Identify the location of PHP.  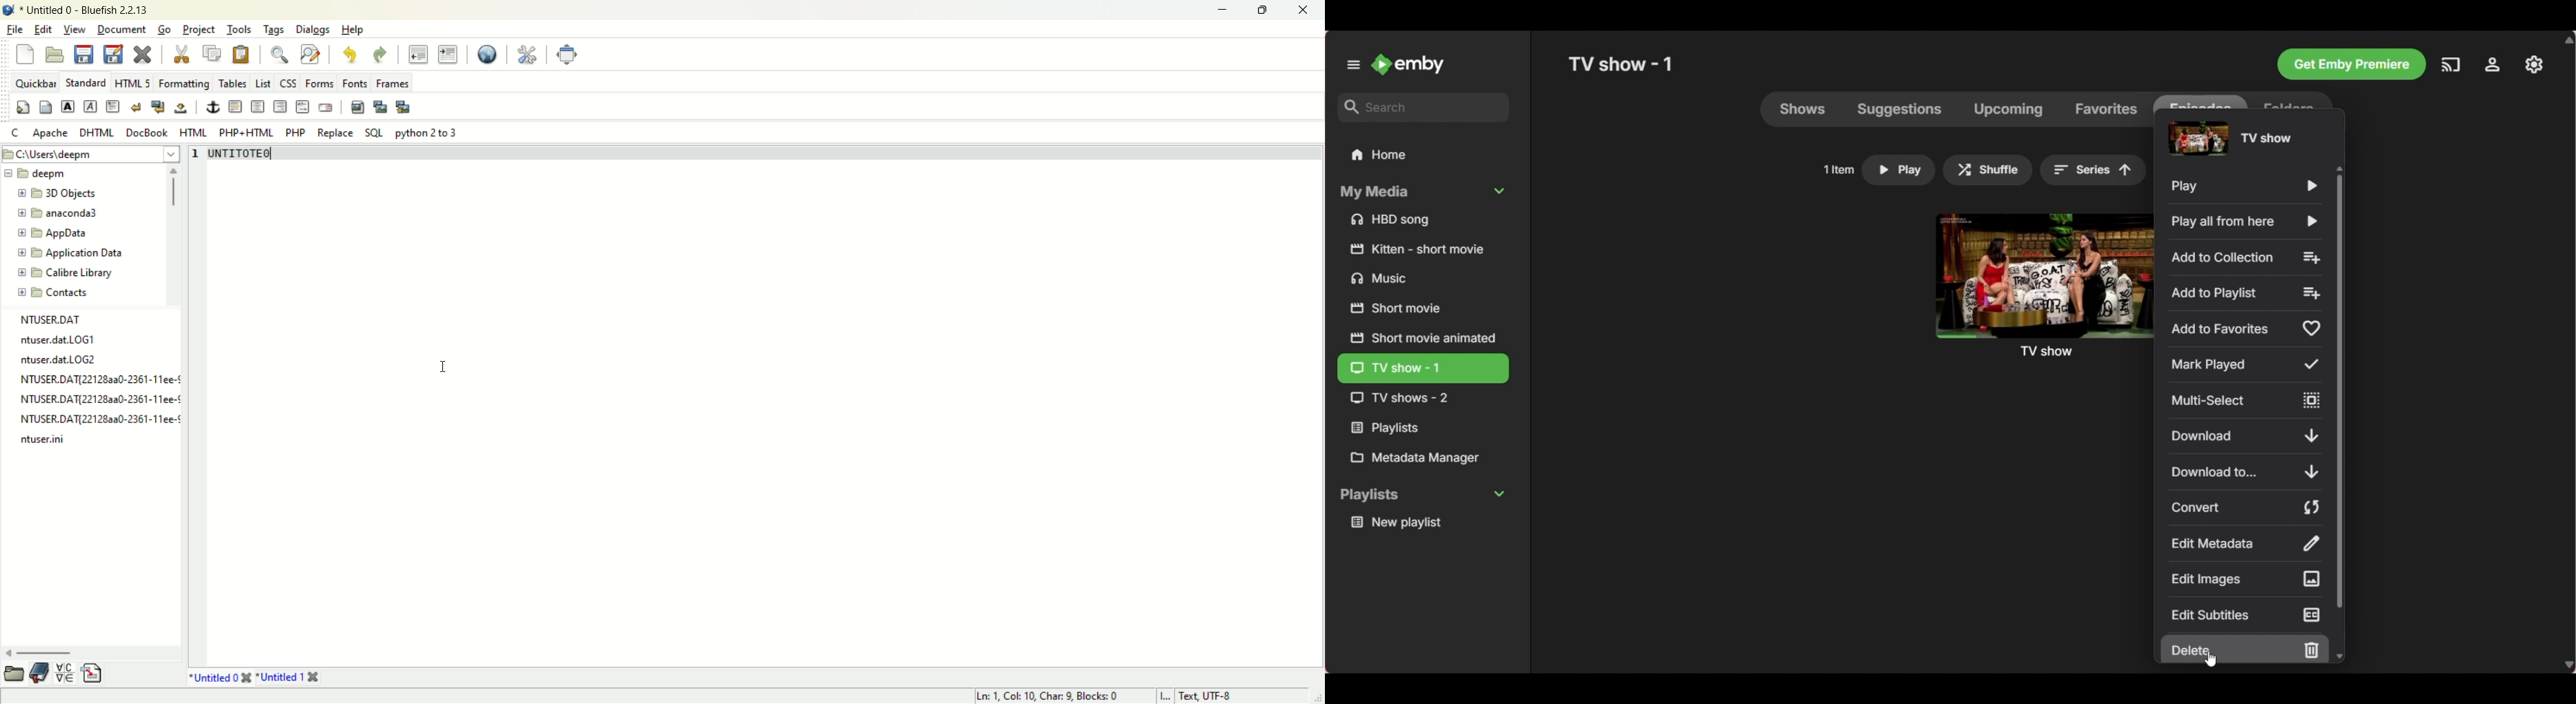
(295, 132).